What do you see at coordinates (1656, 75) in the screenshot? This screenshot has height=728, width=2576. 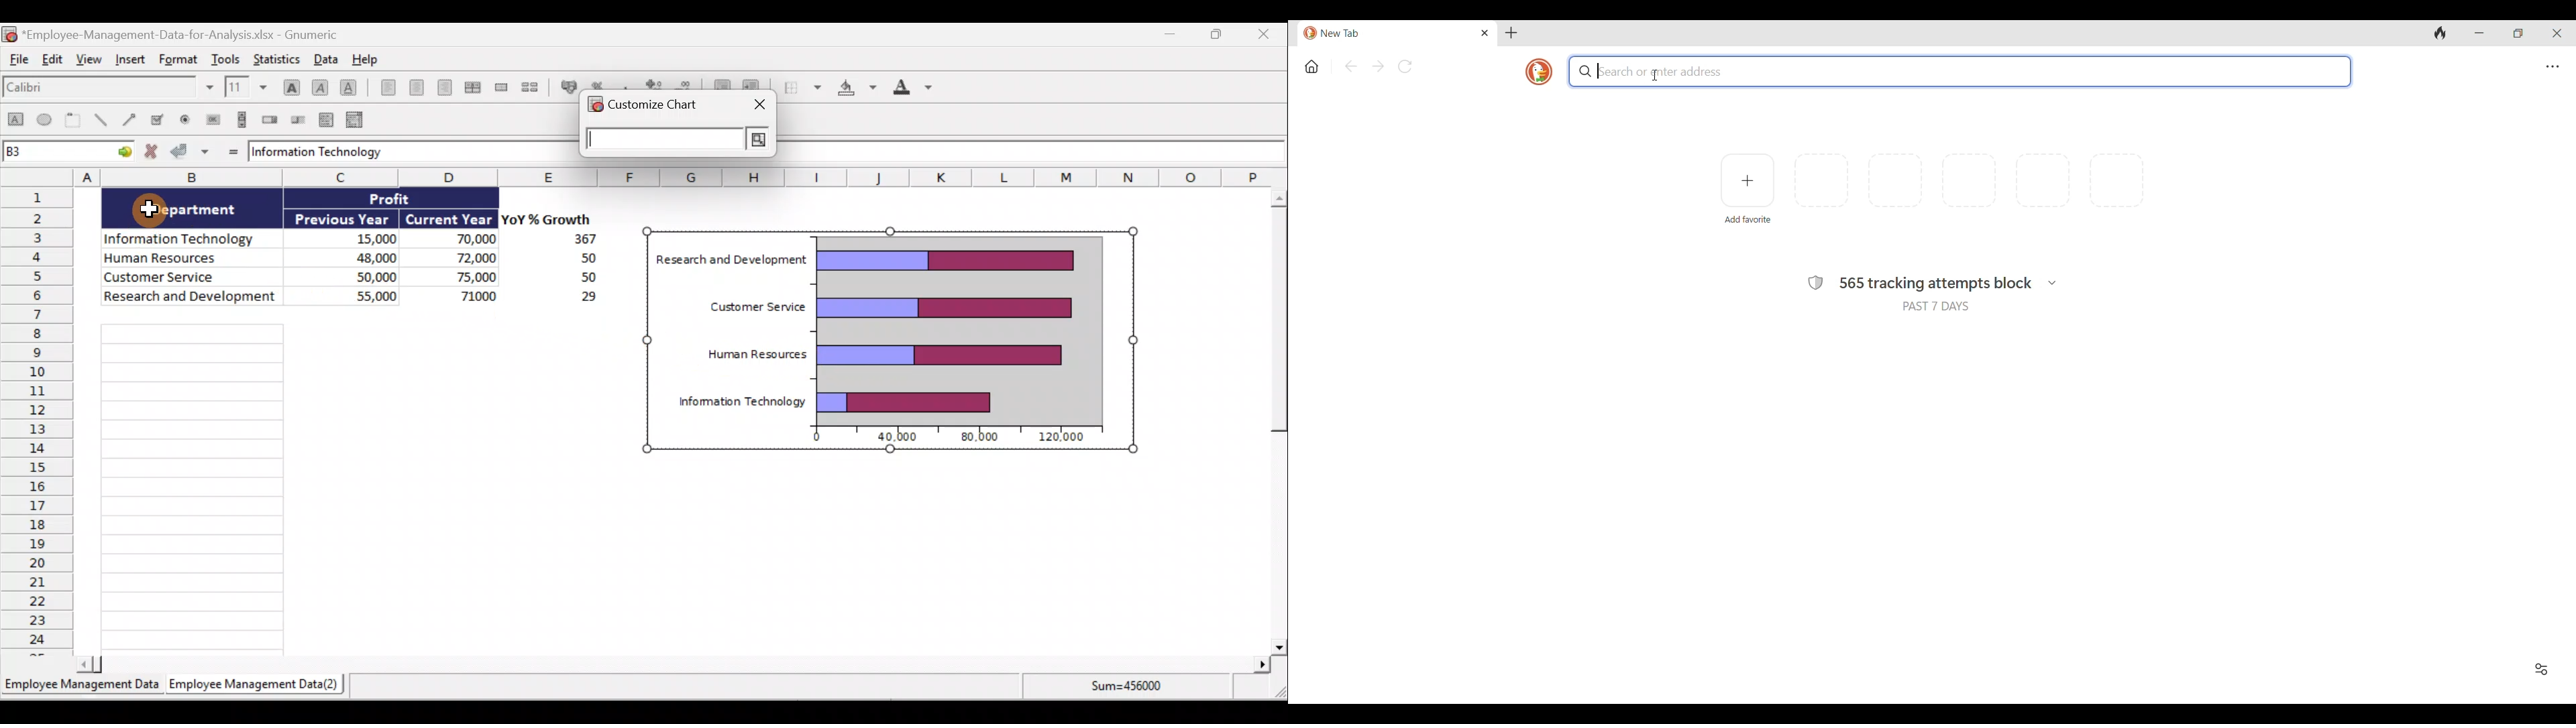 I see `Cursor position unchanged` at bounding box center [1656, 75].